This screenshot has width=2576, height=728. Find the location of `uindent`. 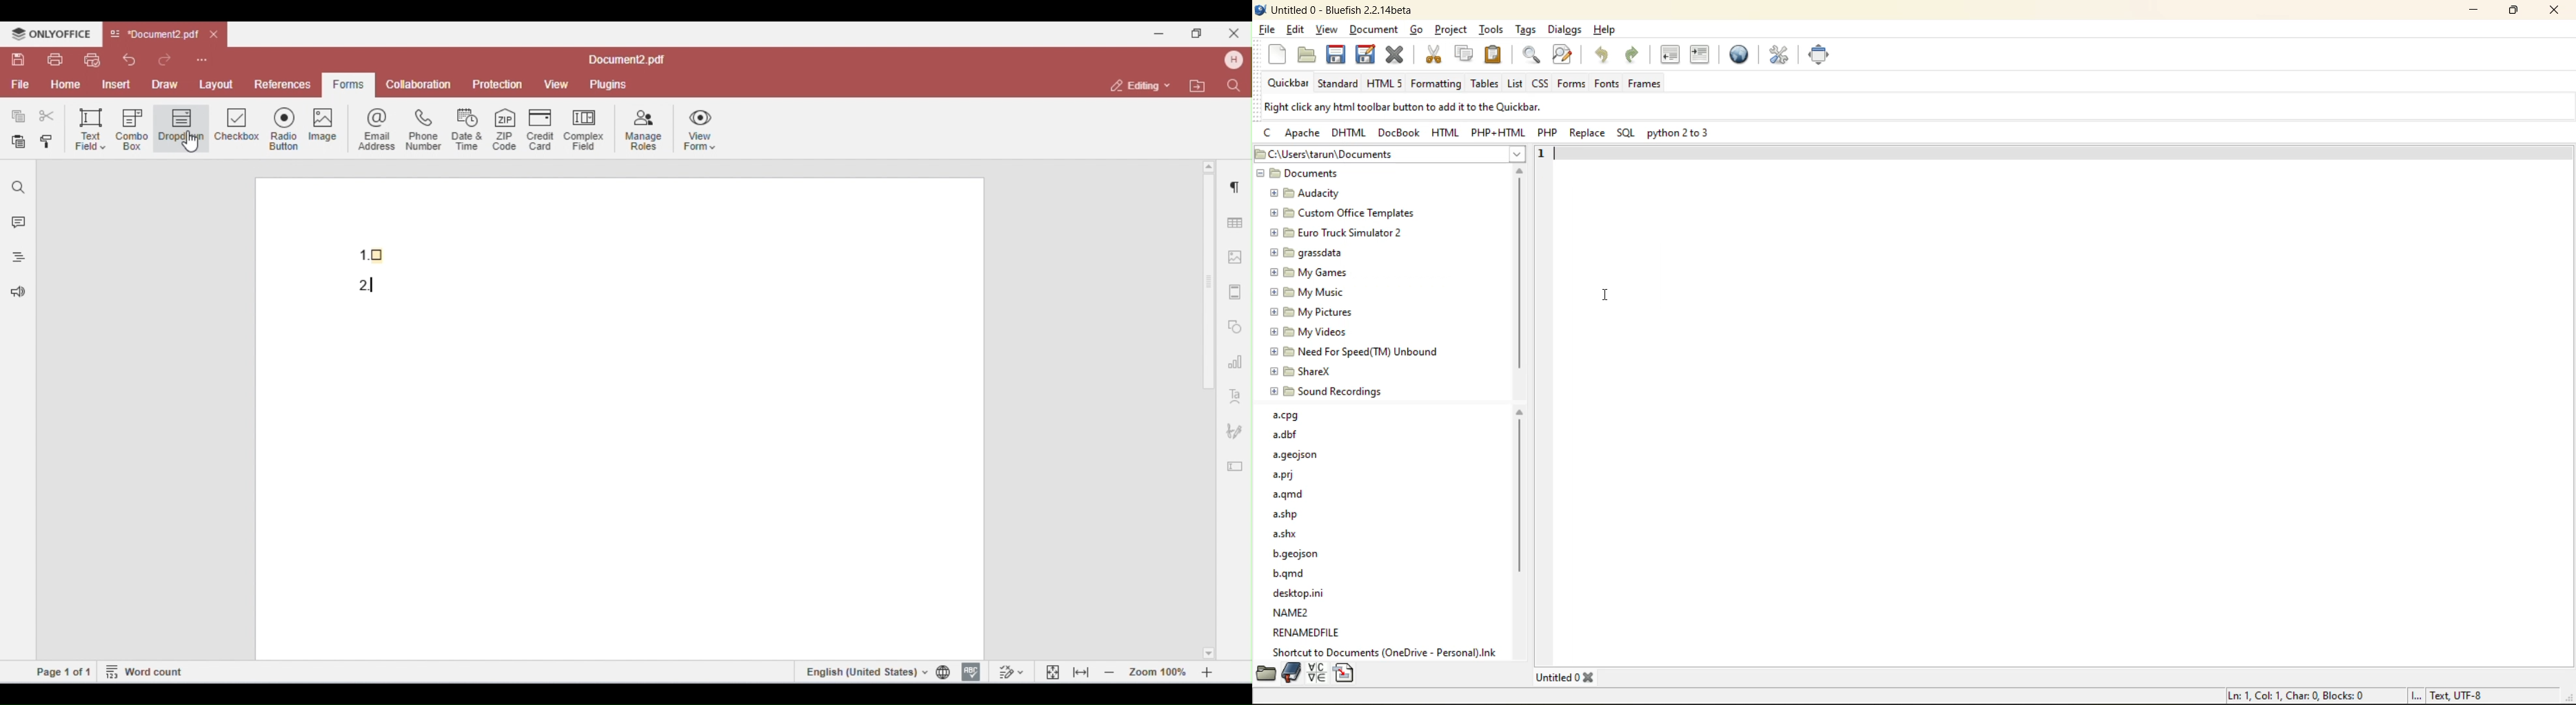

uindent is located at coordinates (1673, 56).